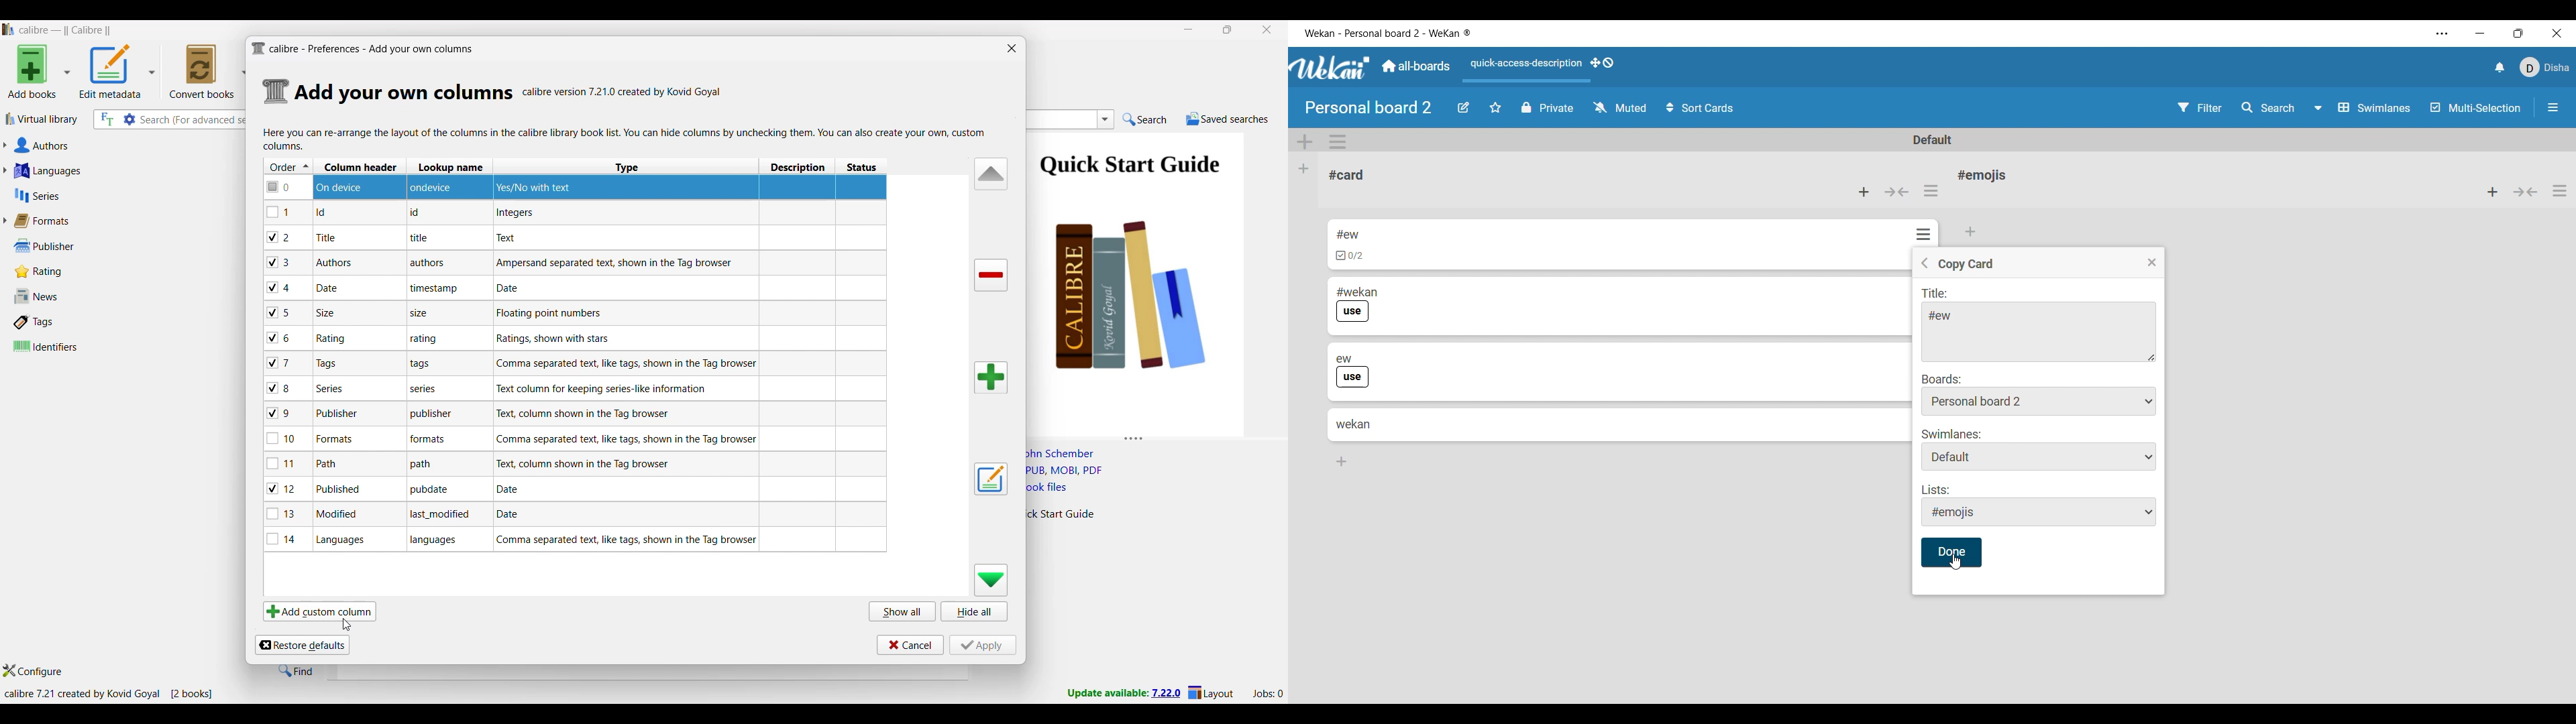 The height and width of the screenshot is (728, 2576). What do you see at coordinates (2475, 107) in the screenshot?
I see `Toggle for multi-selection` at bounding box center [2475, 107].